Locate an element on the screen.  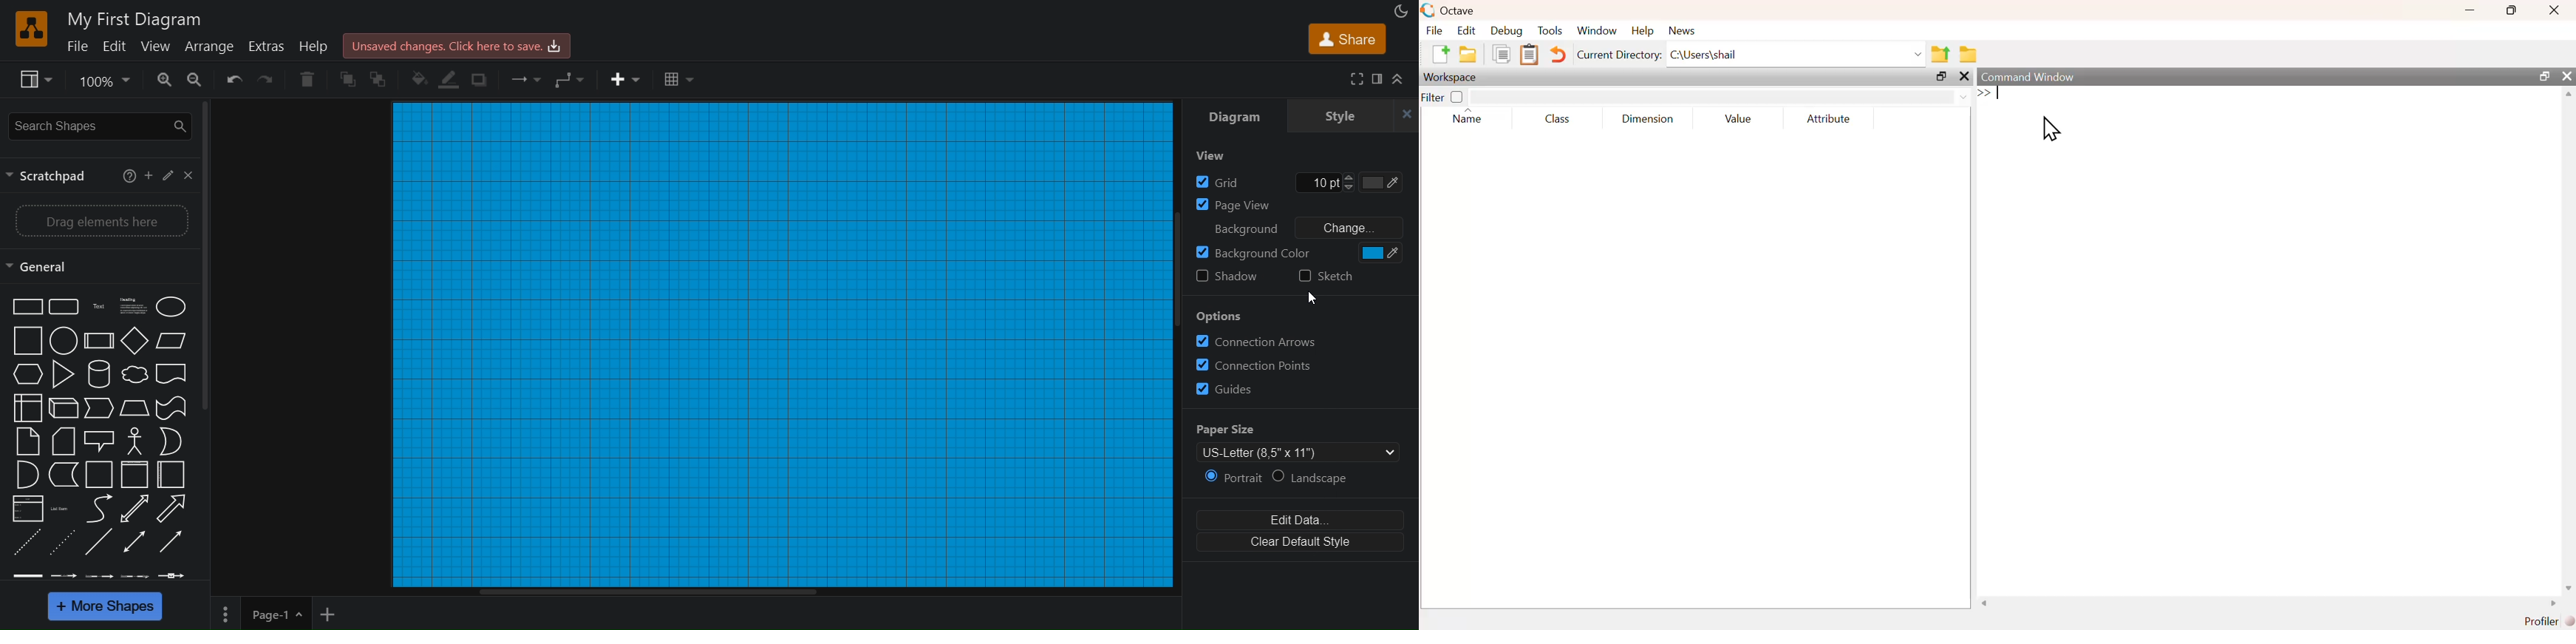
edit data is located at coordinates (1304, 521).